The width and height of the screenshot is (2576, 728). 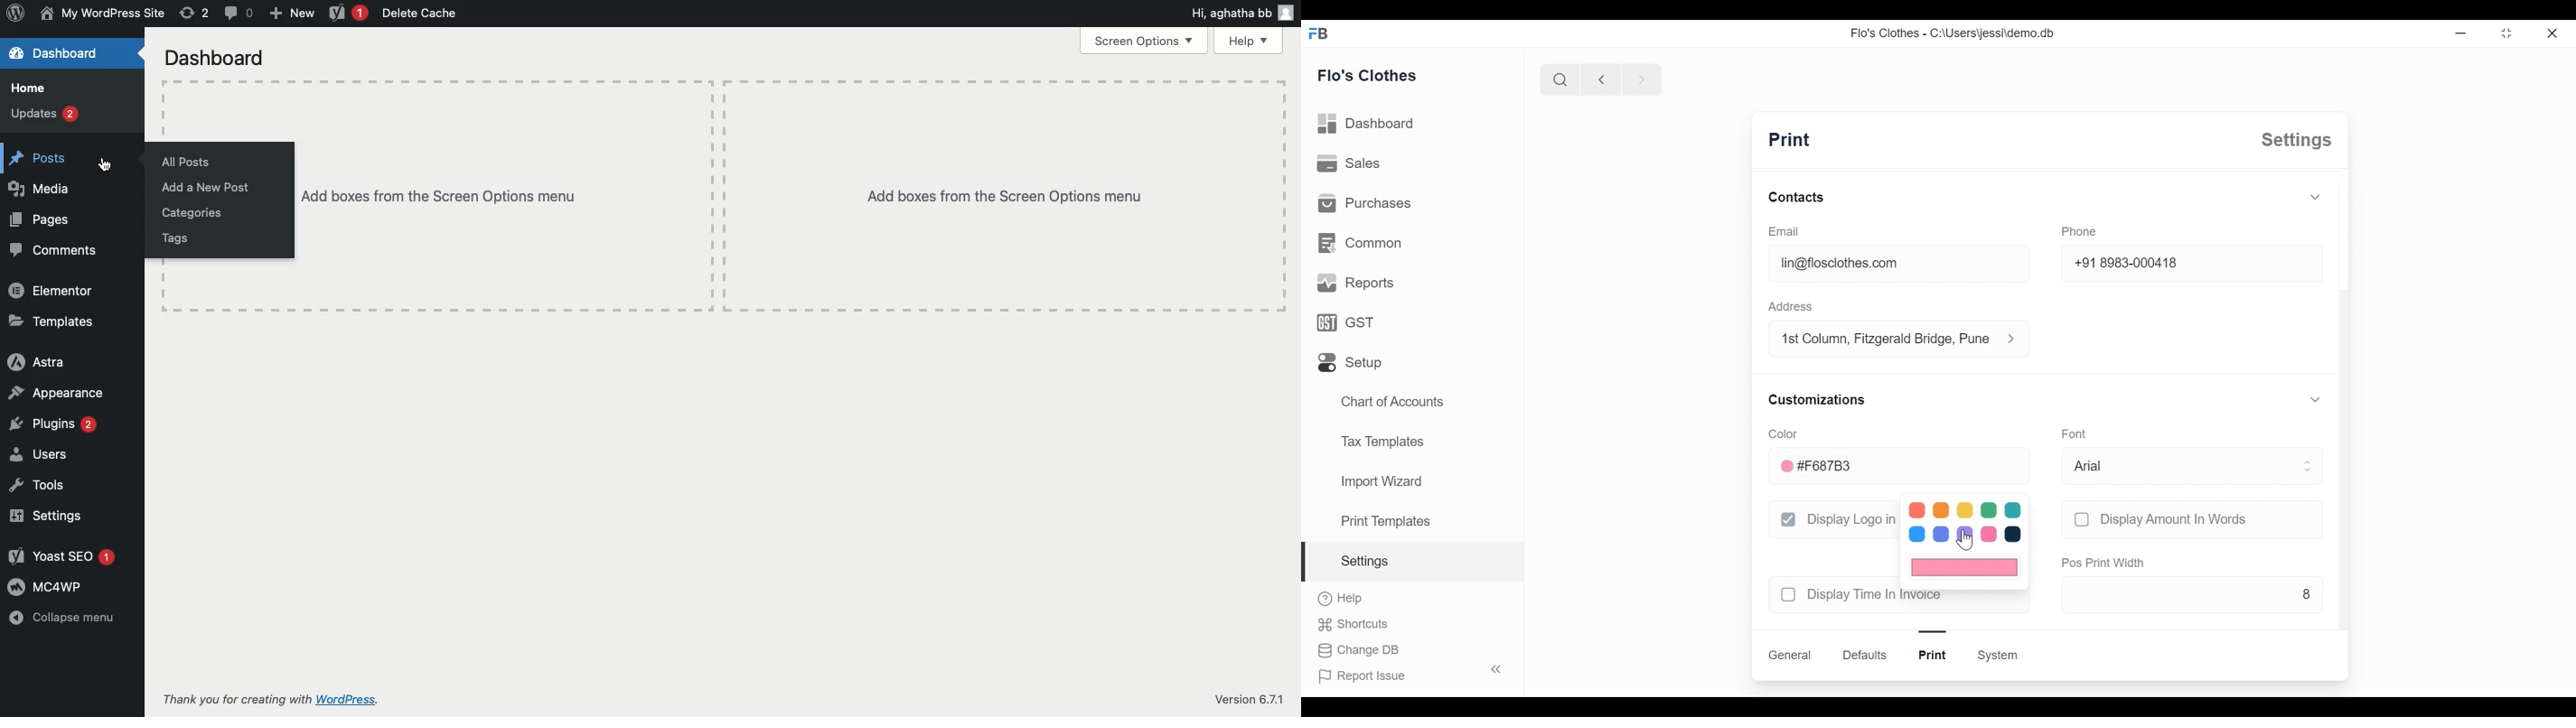 What do you see at coordinates (1933, 655) in the screenshot?
I see `print` at bounding box center [1933, 655].